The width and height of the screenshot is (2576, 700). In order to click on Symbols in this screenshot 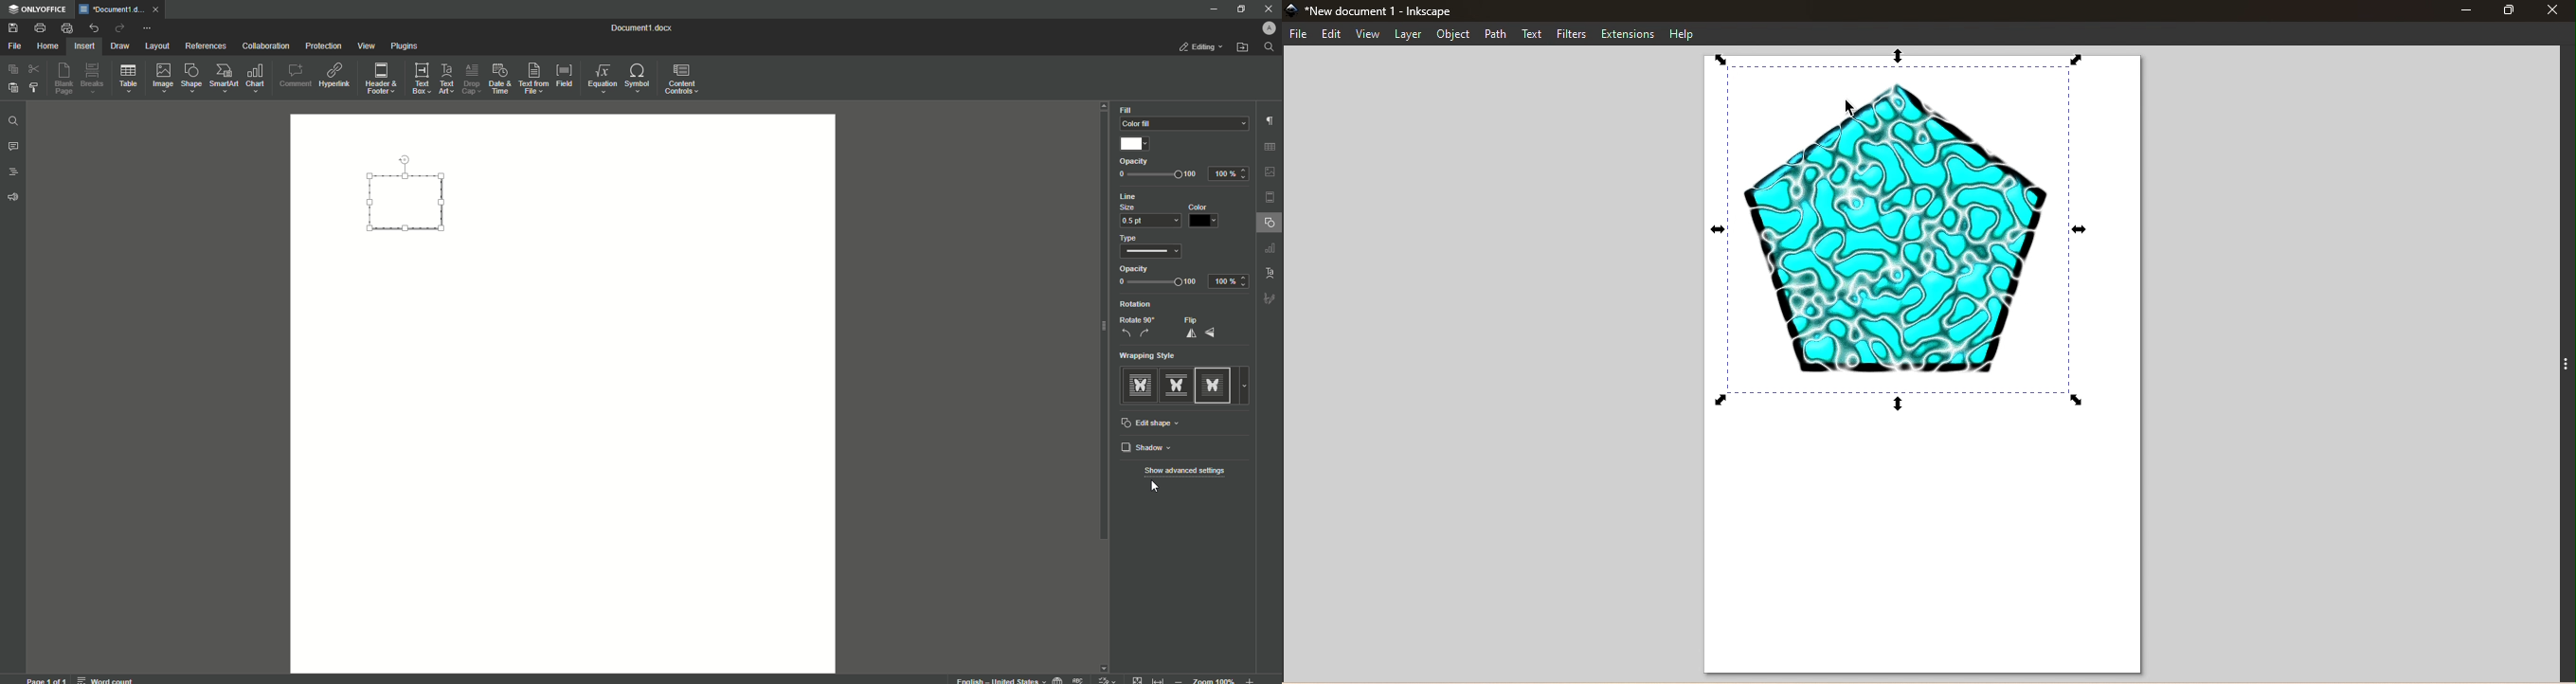, I will do `click(637, 78)`.